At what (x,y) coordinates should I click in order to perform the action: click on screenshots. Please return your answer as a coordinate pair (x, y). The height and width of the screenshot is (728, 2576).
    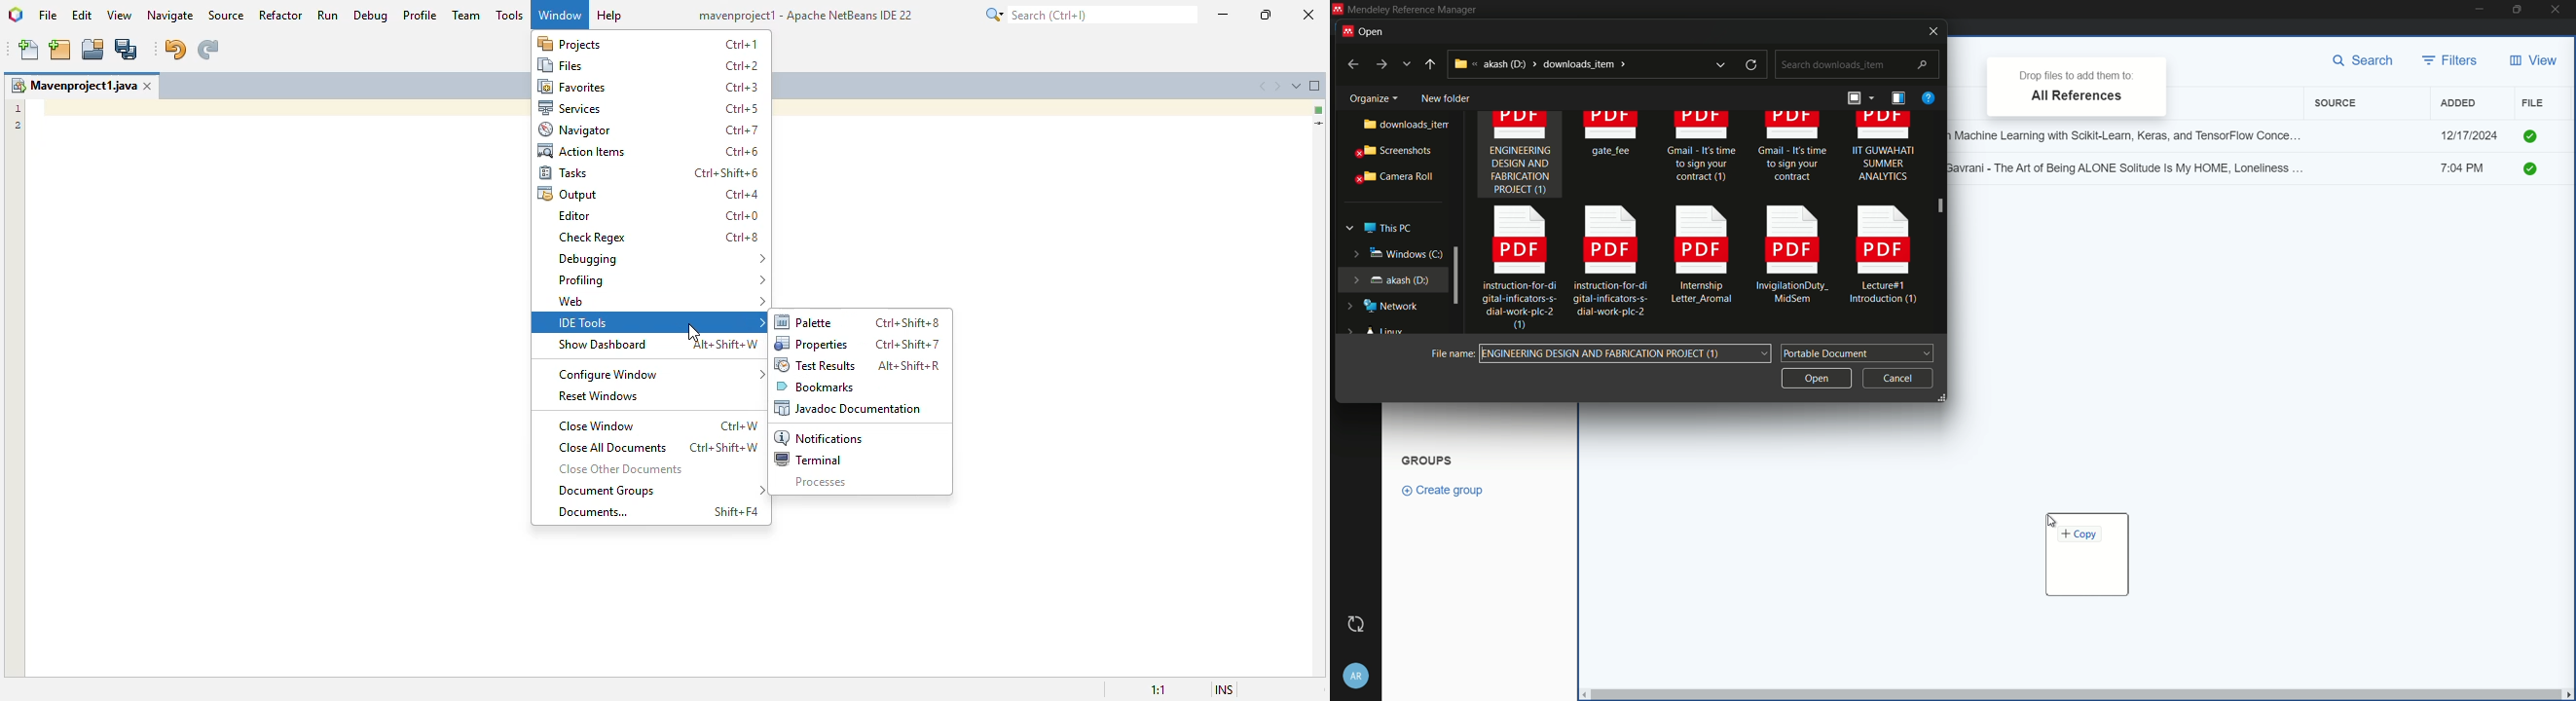
    Looking at the image, I should click on (1392, 152).